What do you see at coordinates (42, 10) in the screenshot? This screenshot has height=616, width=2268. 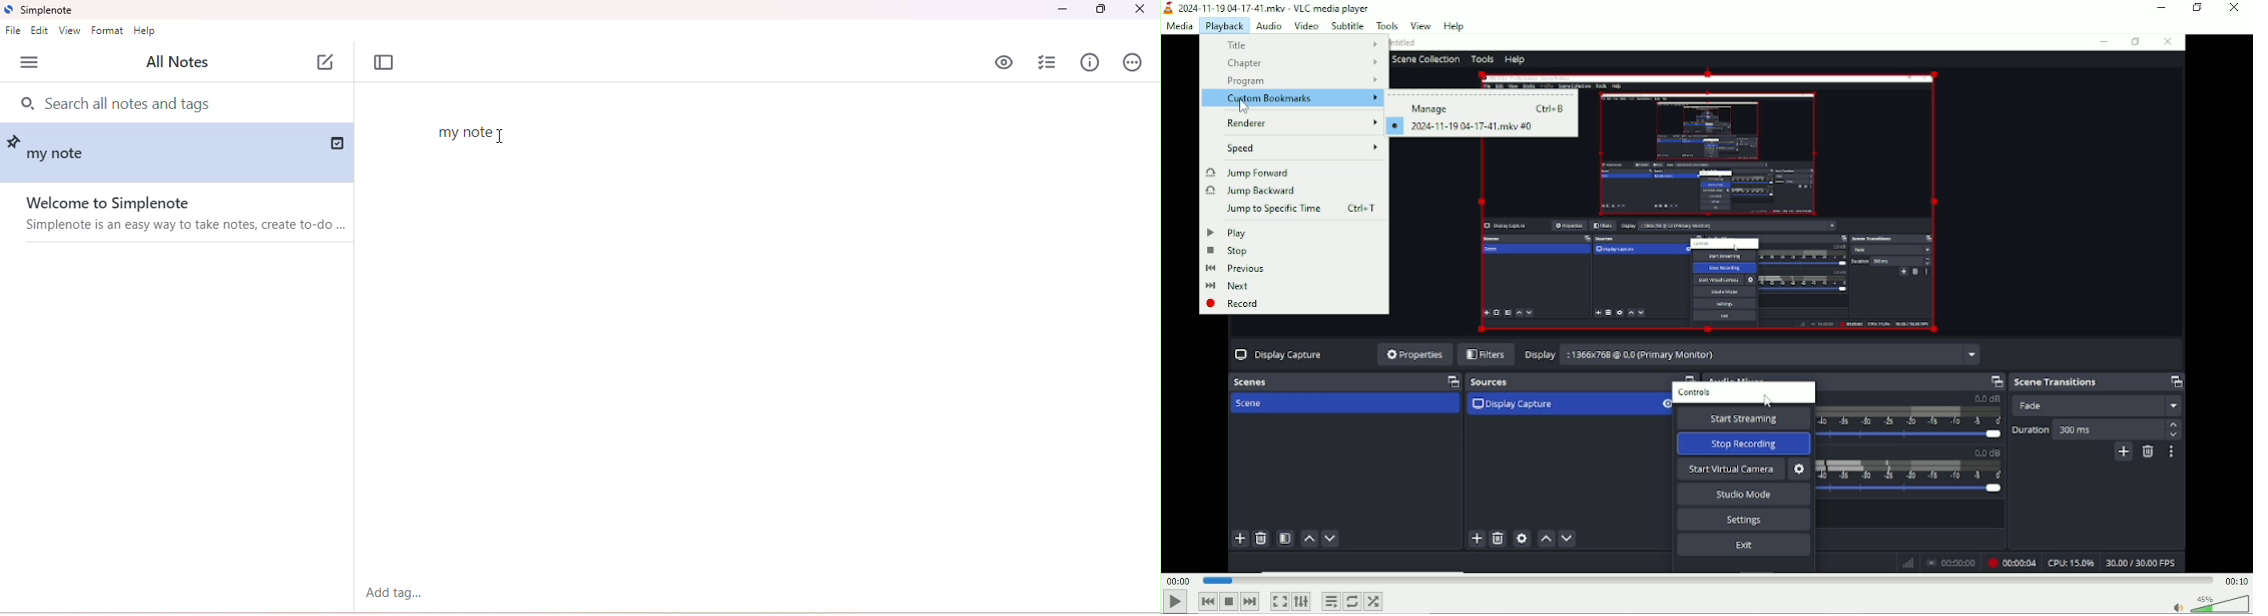 I see `title` at bounding box center [42, 10].